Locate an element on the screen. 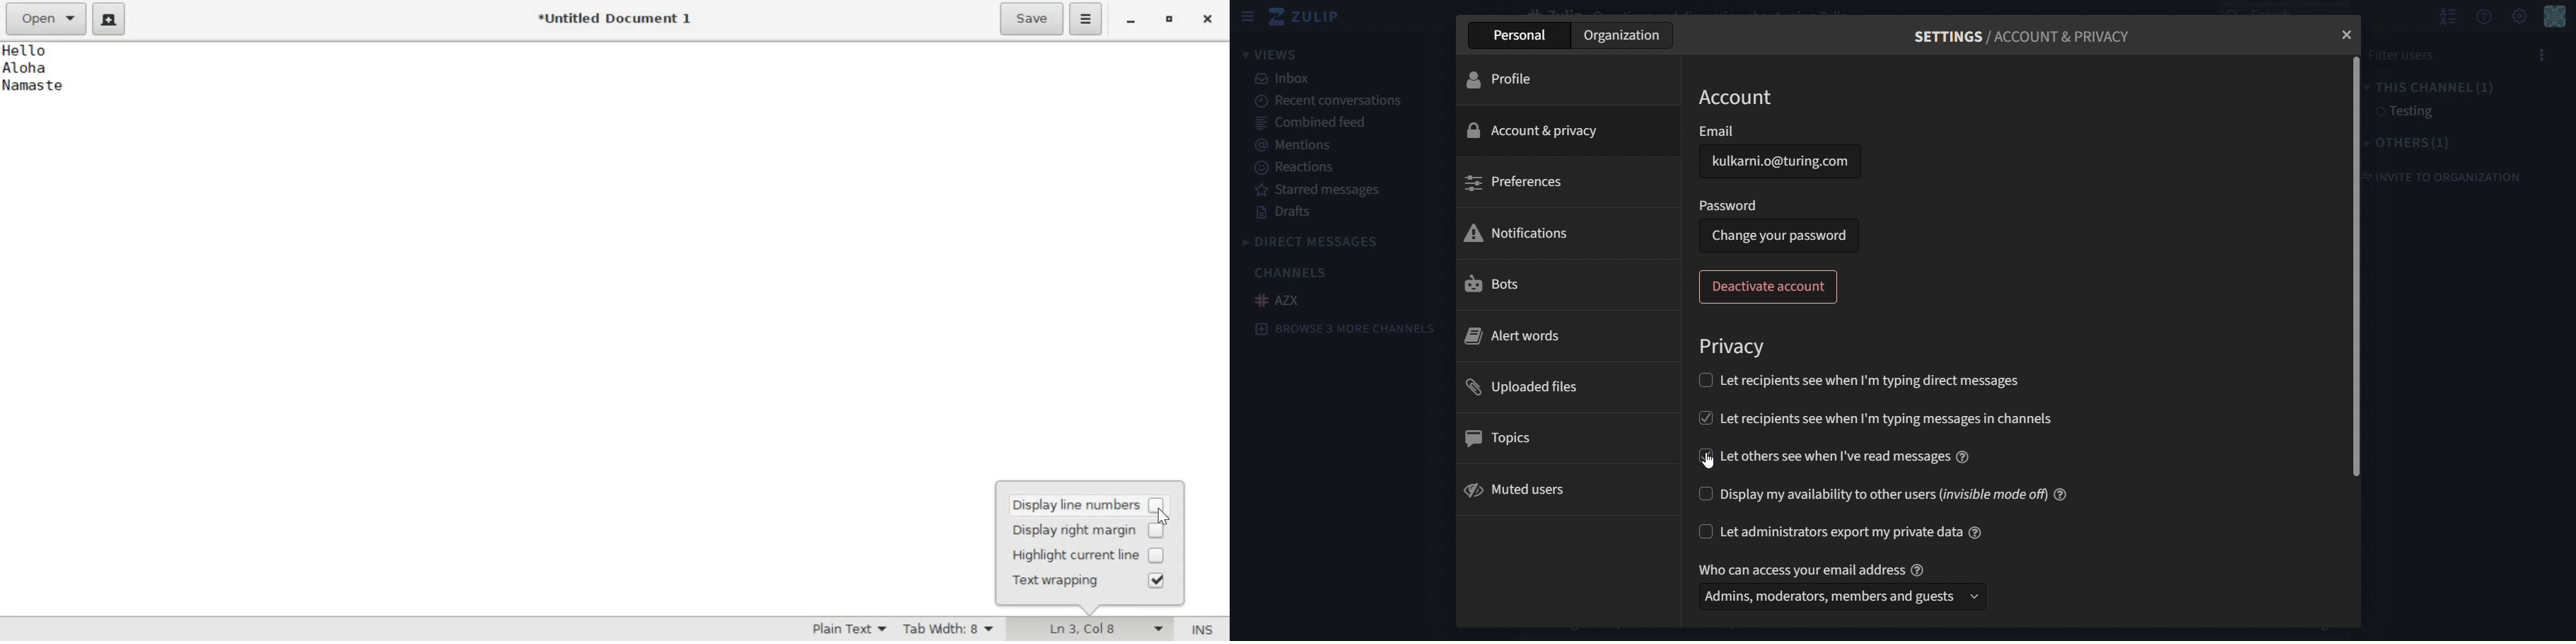 The image size is (2576, 644). Admins, Moderator, members and guest is located at coordinates (1837, 599).